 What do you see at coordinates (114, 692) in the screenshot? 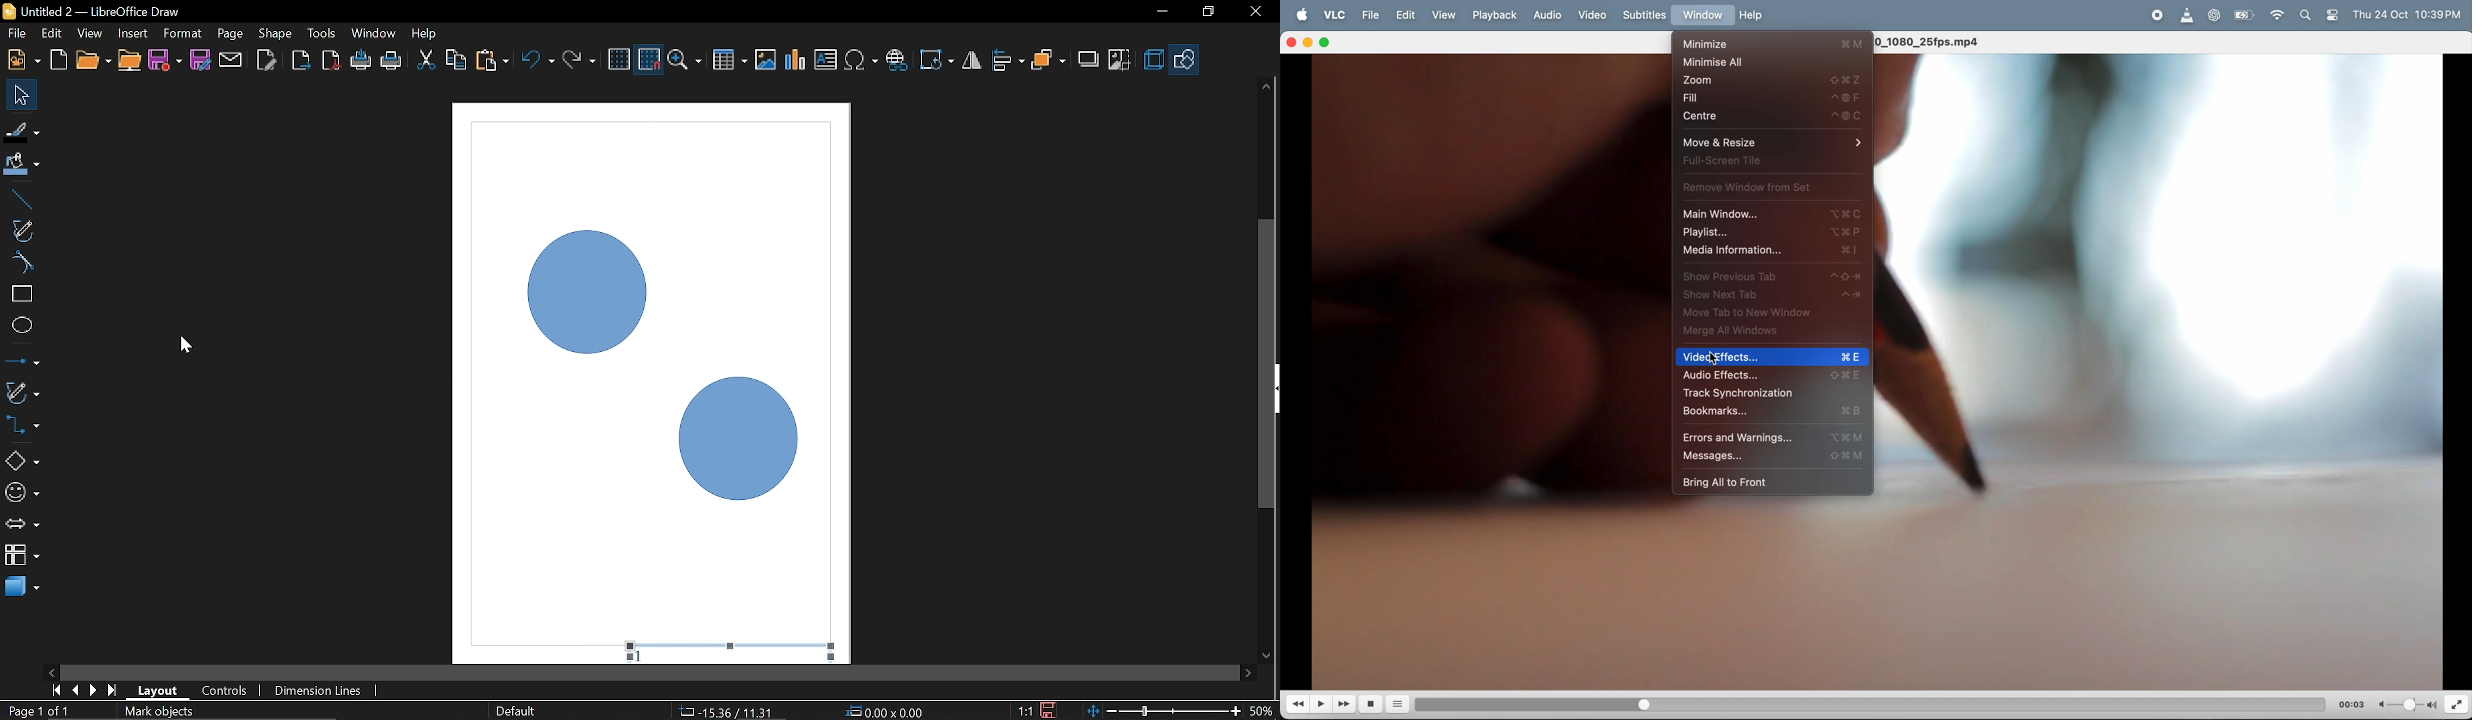
I see `Last page` at bounding box center [114, 692].